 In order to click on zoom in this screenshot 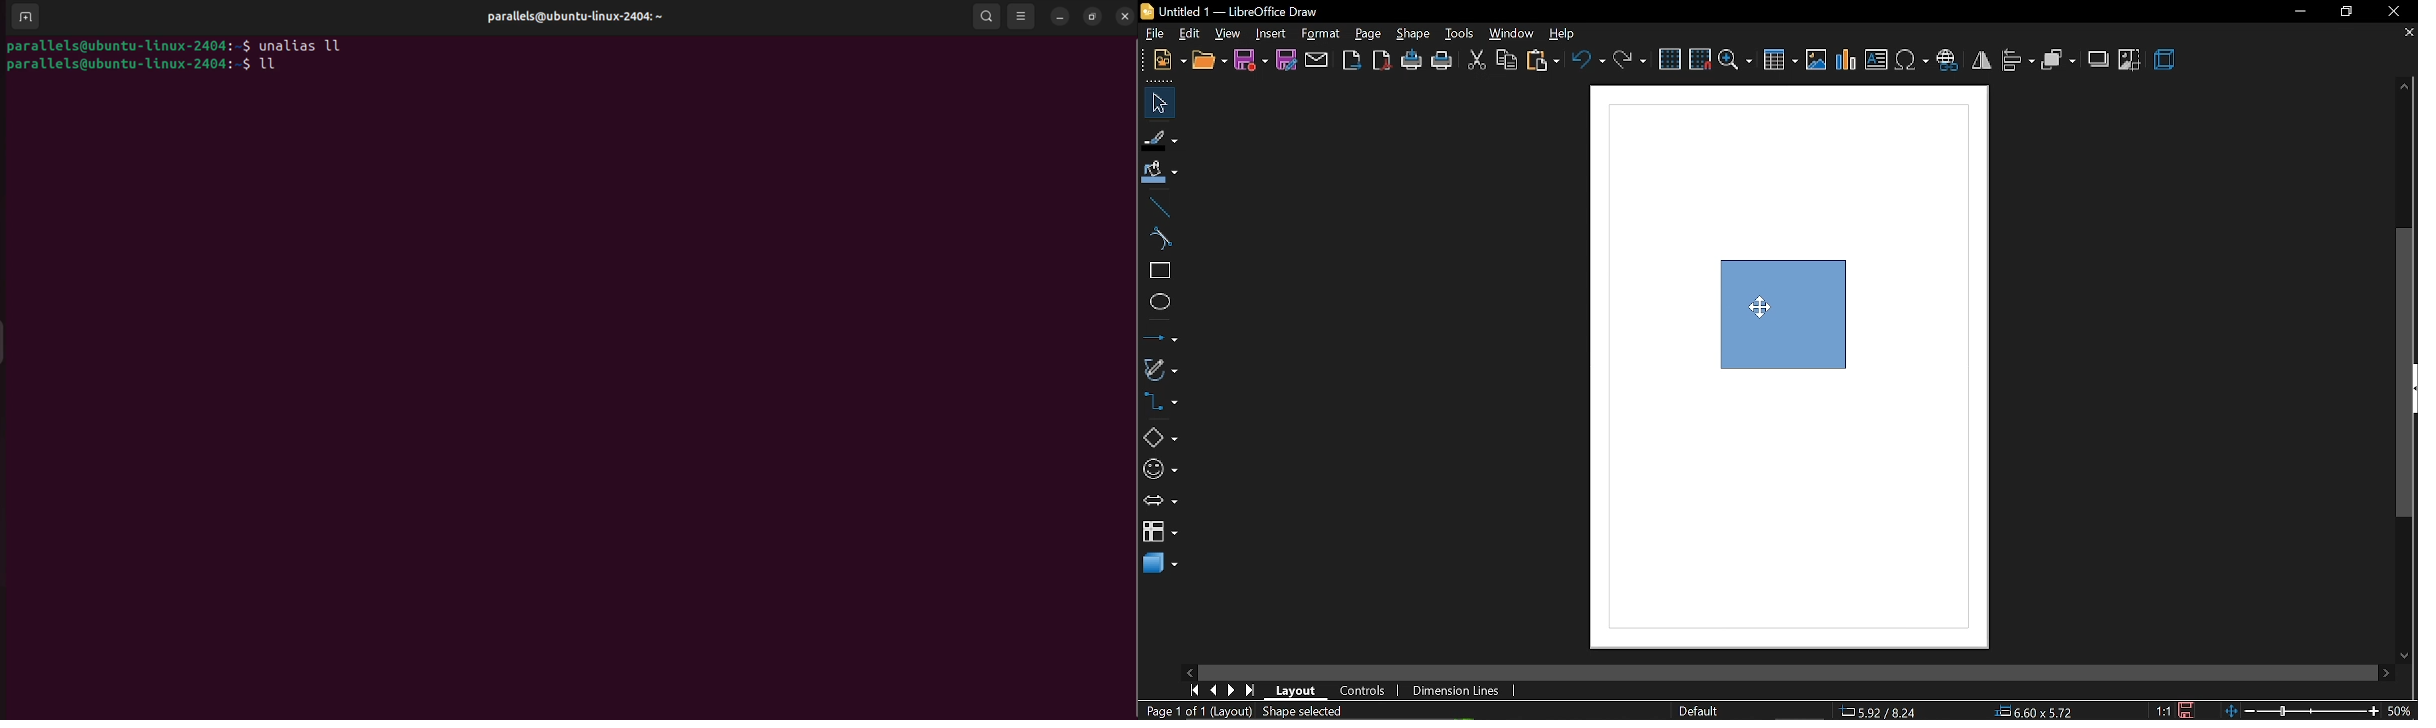, I will do `click(1736, 61)`.